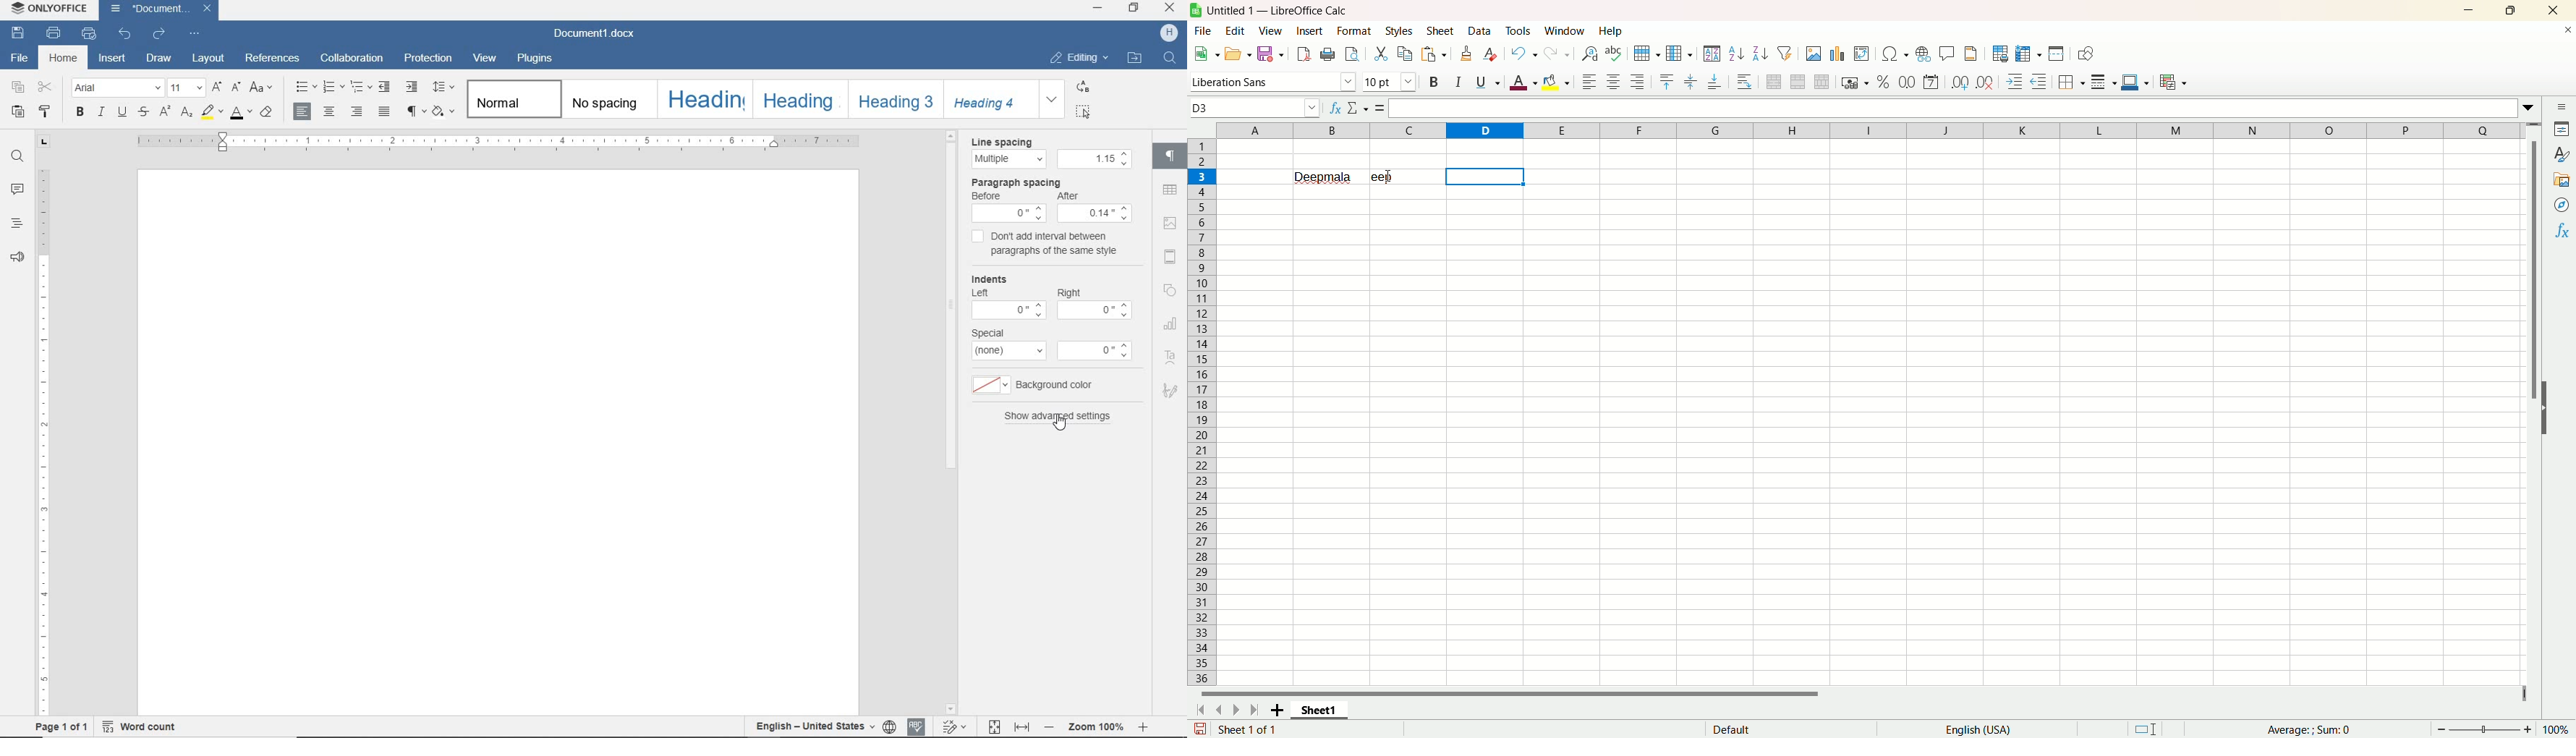 The image size is (2576, 756). What do you see at coordinates (1523, 82) in the screenshot?
I see `Font color` at bounding box center [1523, 82].